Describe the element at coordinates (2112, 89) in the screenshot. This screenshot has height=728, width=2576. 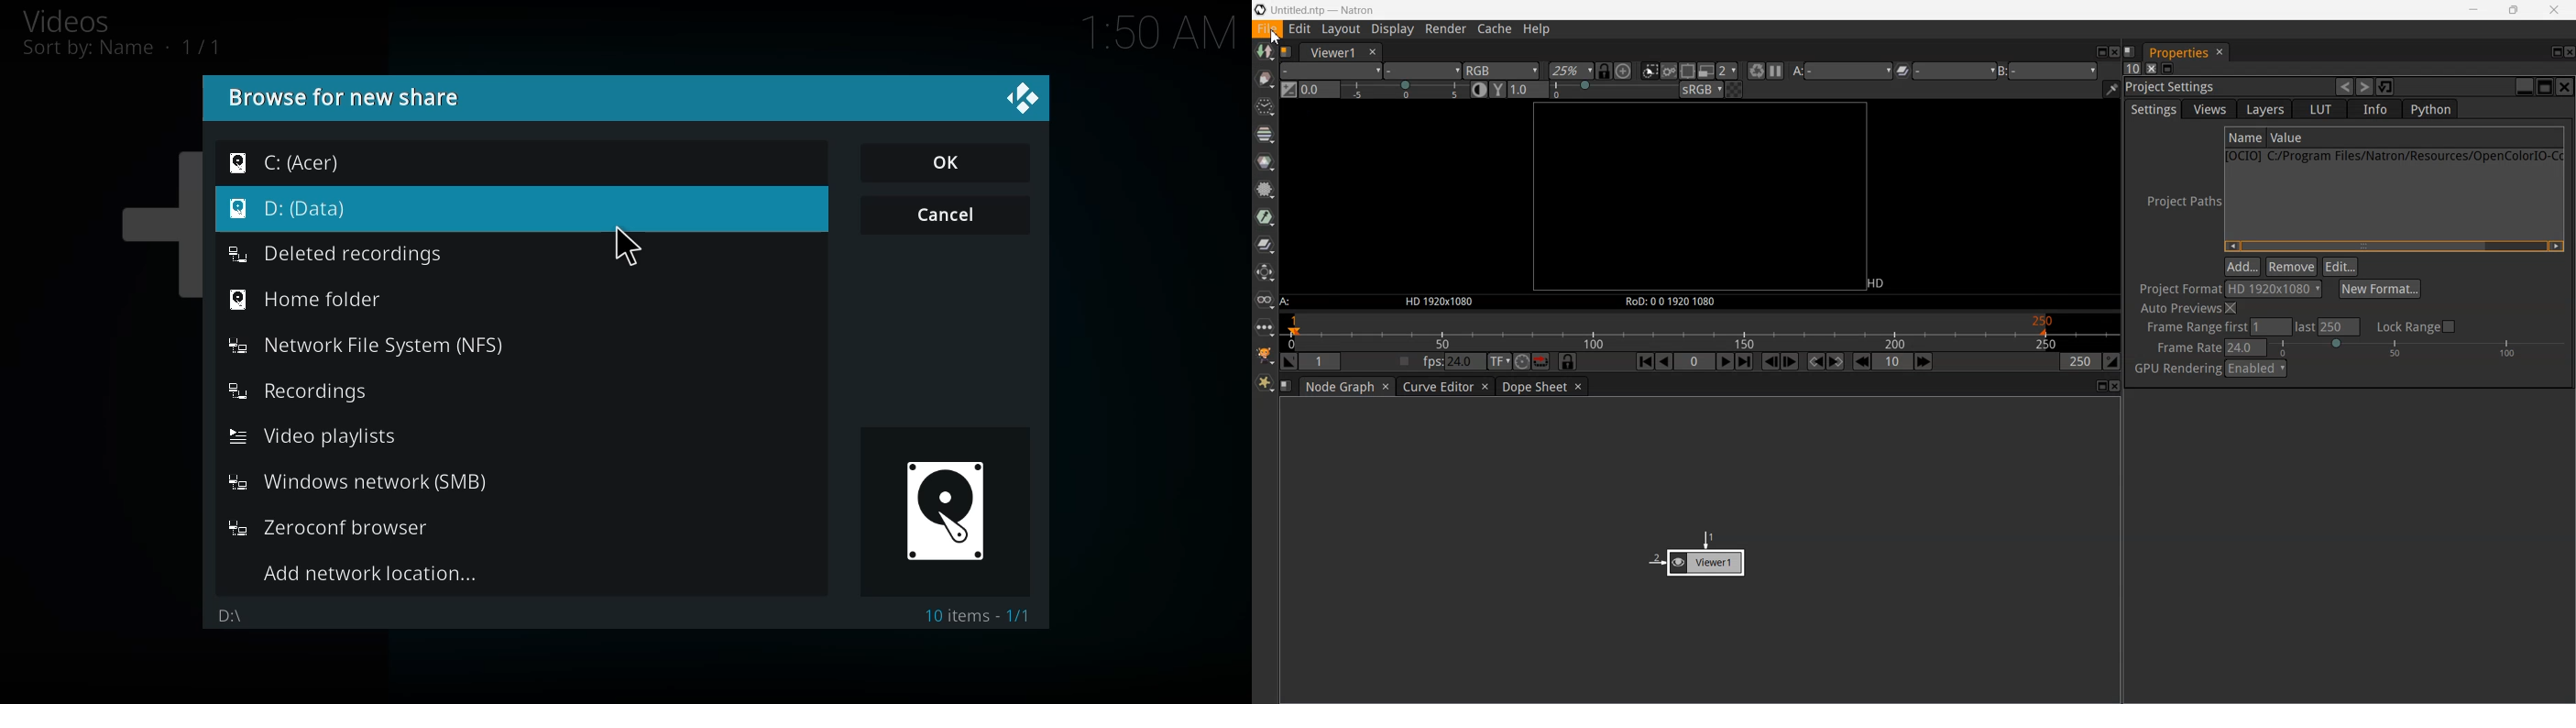
I see `Hide/Show Information bar` at that location.